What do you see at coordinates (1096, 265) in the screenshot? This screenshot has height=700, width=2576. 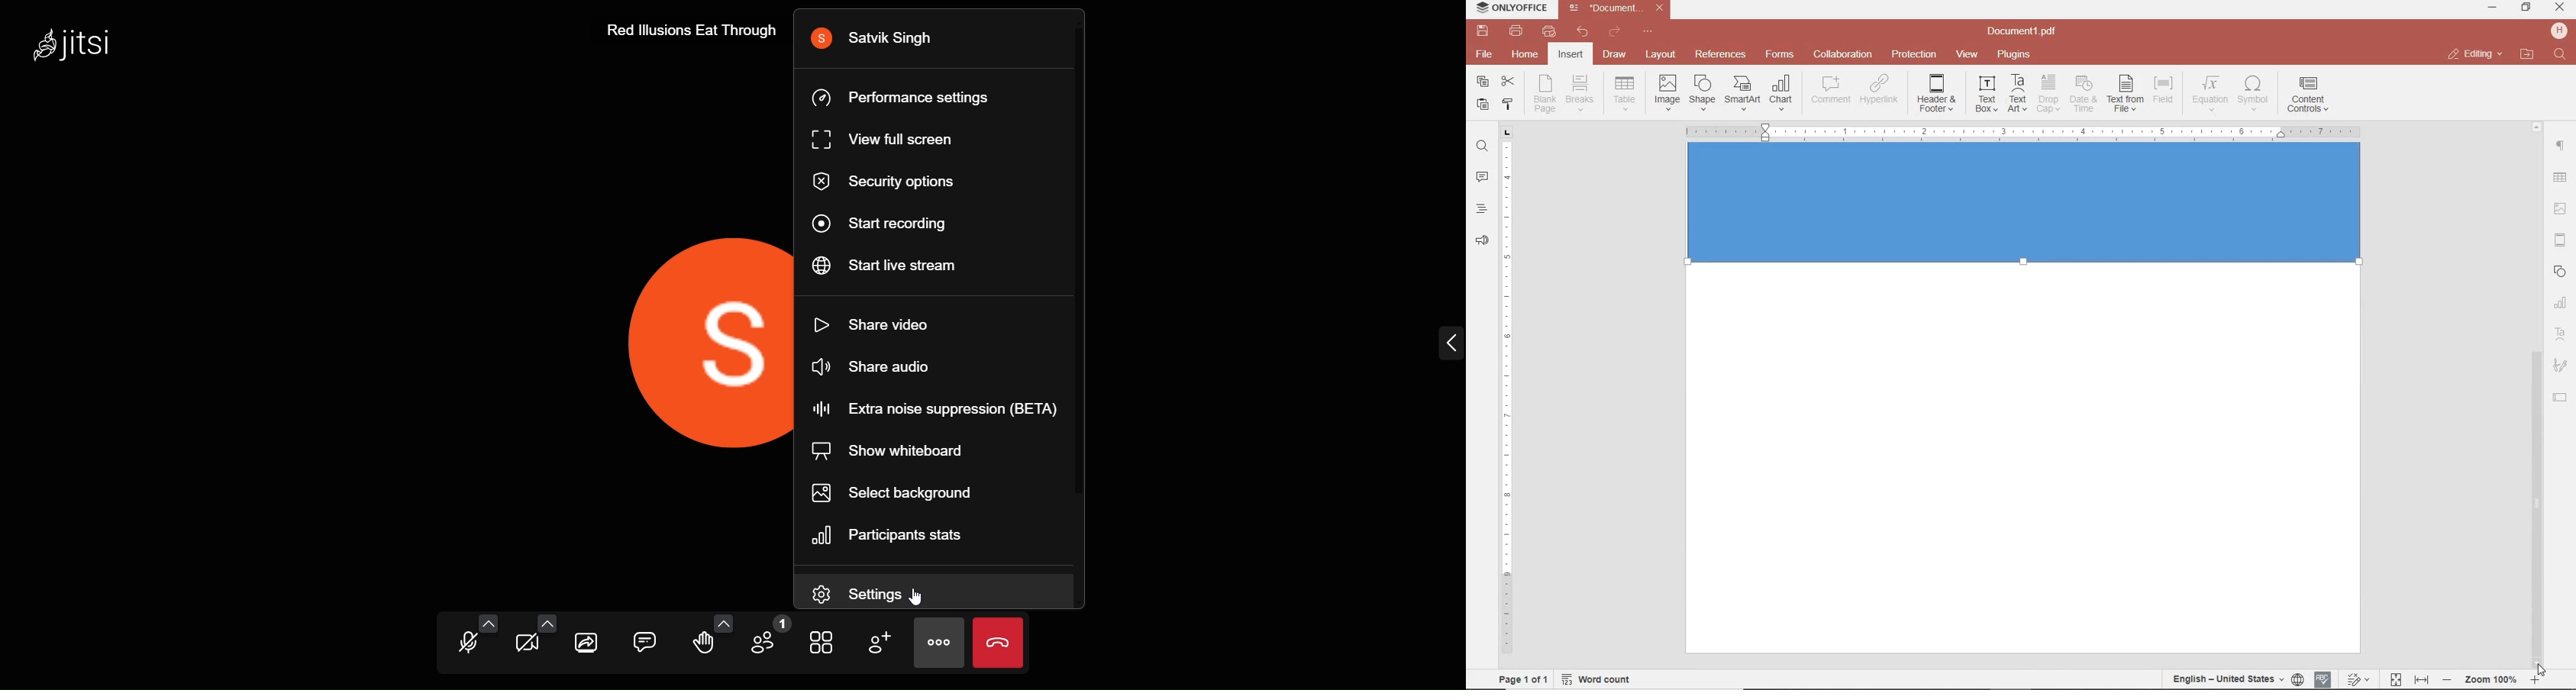 I see `scroll bar` at bounding box center [1096, 265].